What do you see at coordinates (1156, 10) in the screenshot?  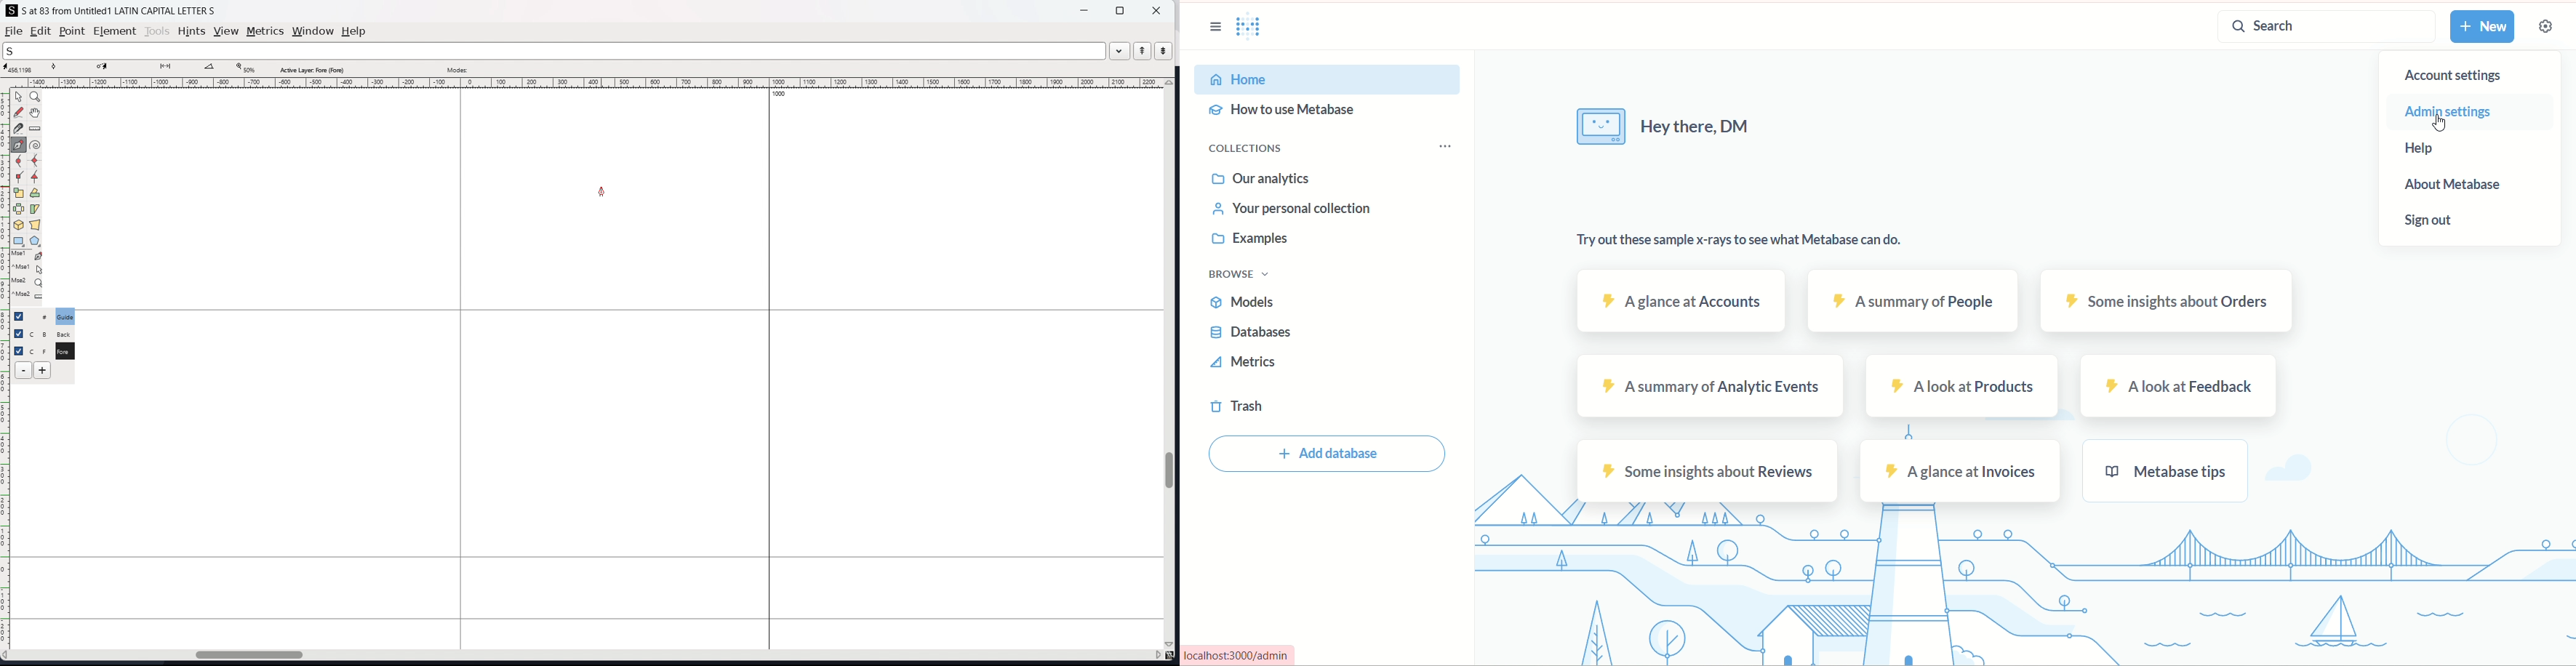 I see `close` at bounding box center [1156, 10].